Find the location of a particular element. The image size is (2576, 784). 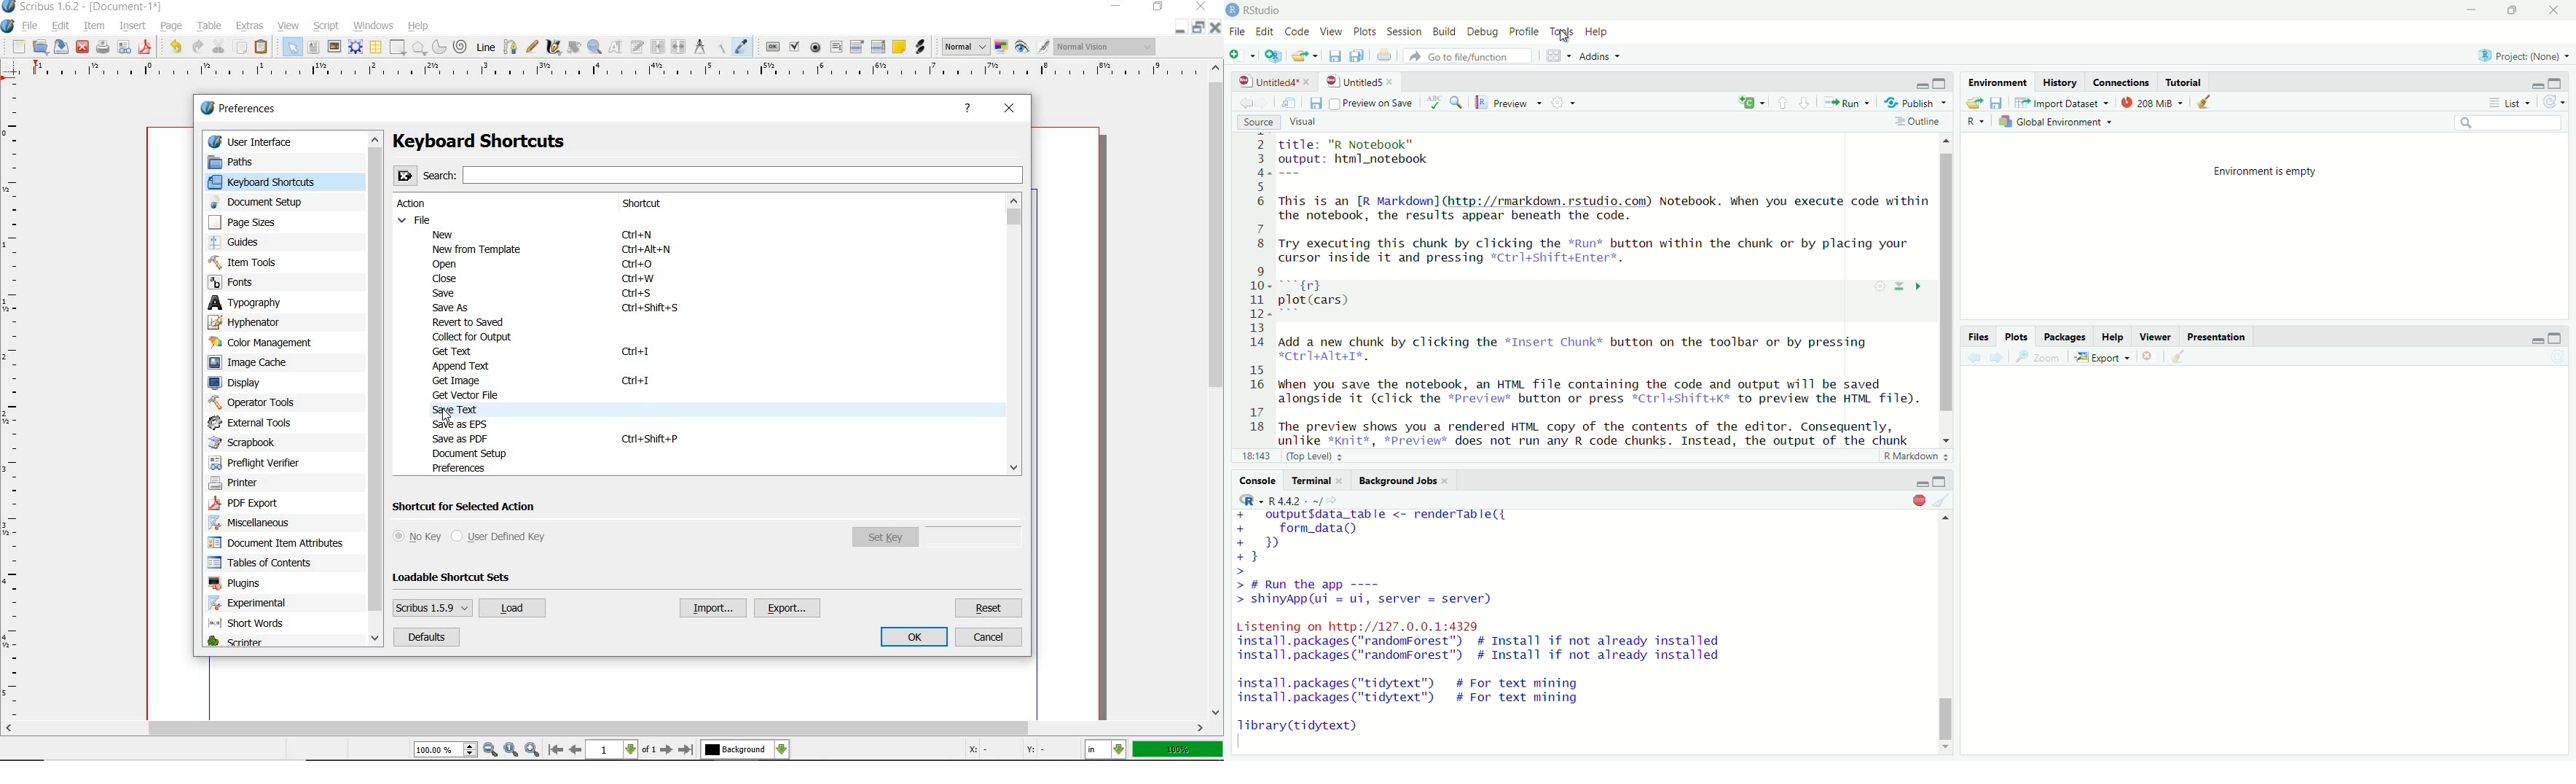

minimize is located at coordinates (2536, 85).